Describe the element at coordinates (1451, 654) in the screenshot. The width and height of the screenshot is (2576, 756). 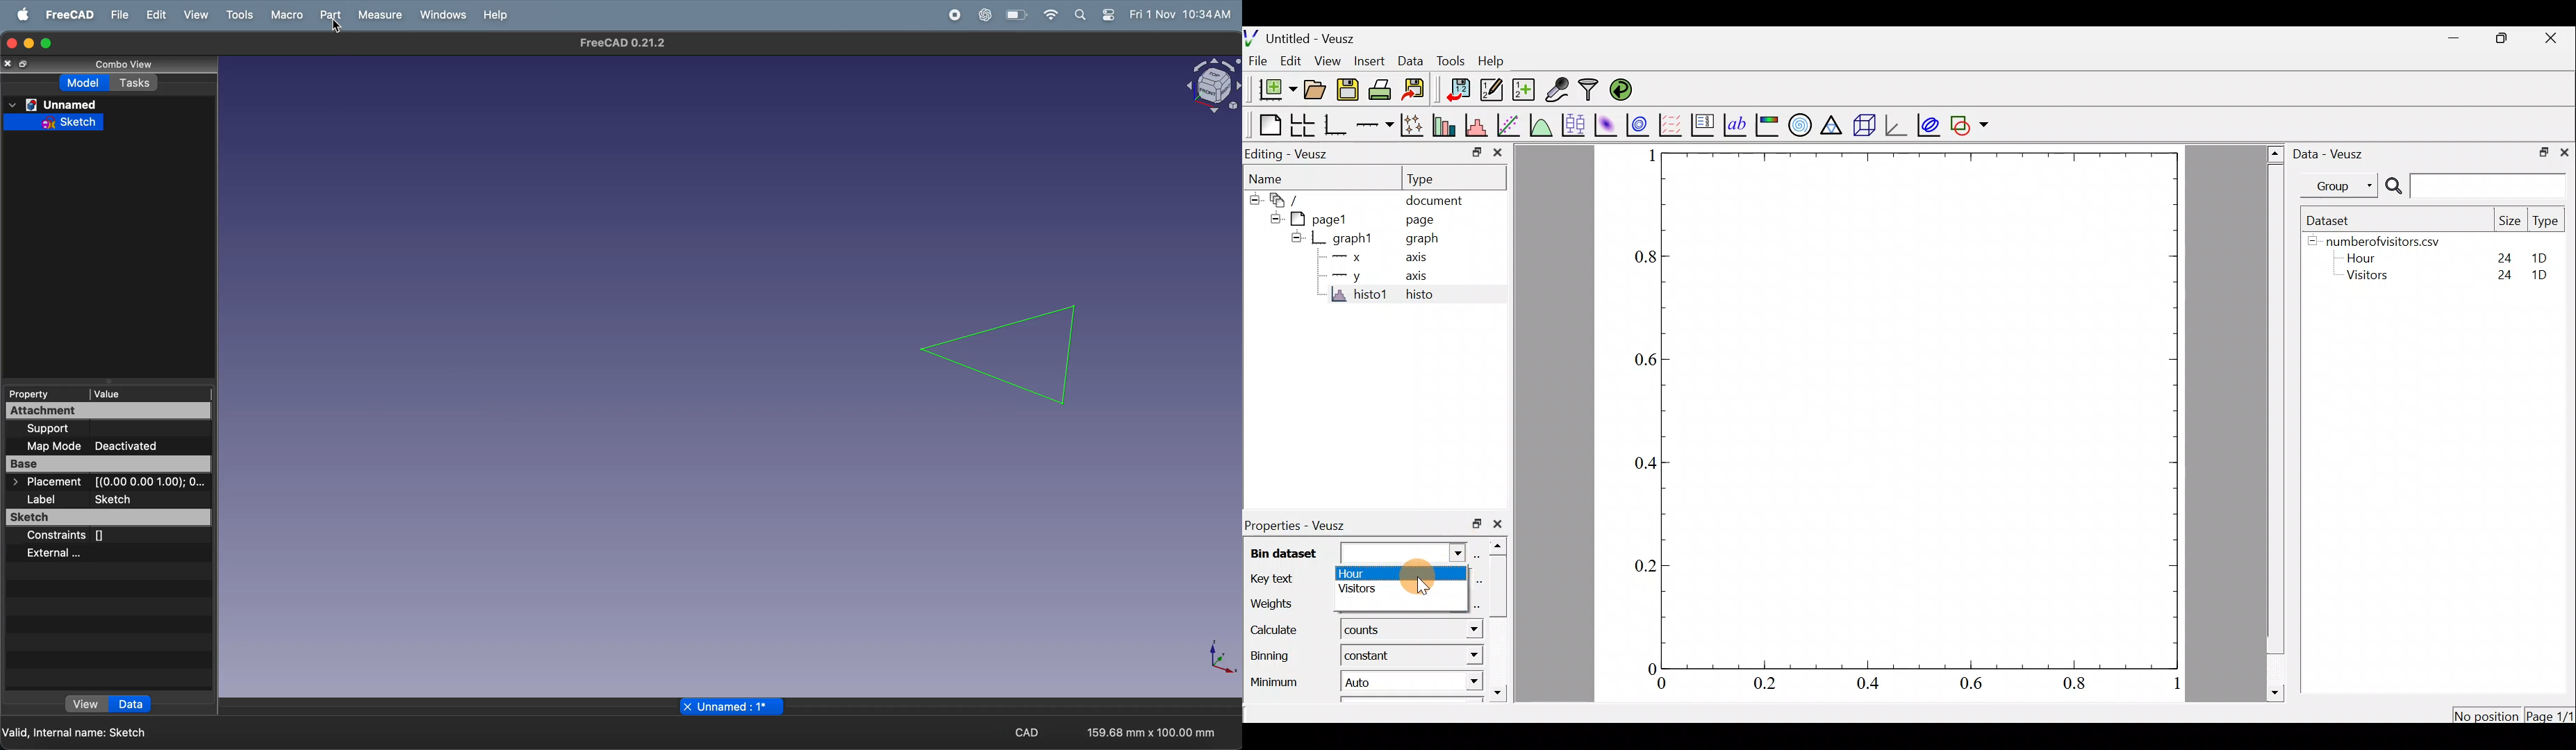
I see `Binning dropdown` at that location.